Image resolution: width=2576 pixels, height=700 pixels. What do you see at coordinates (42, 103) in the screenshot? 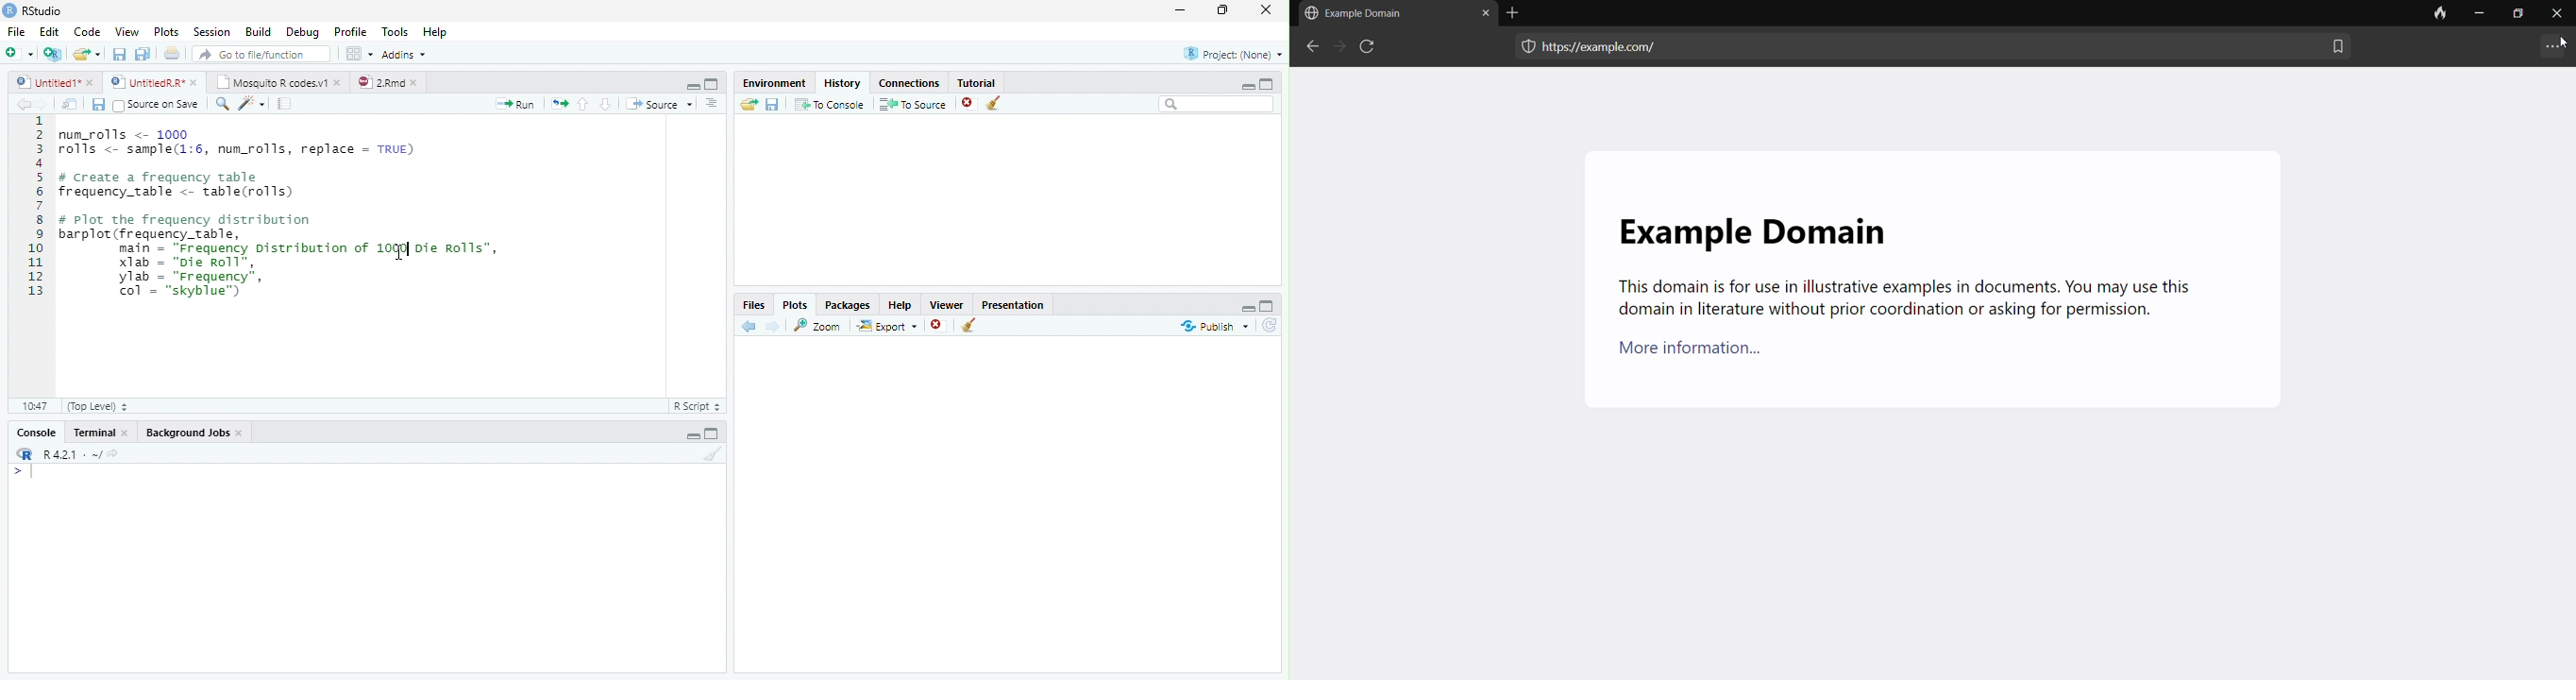
I see `Next Source Location` at bounding box center [42, 103].